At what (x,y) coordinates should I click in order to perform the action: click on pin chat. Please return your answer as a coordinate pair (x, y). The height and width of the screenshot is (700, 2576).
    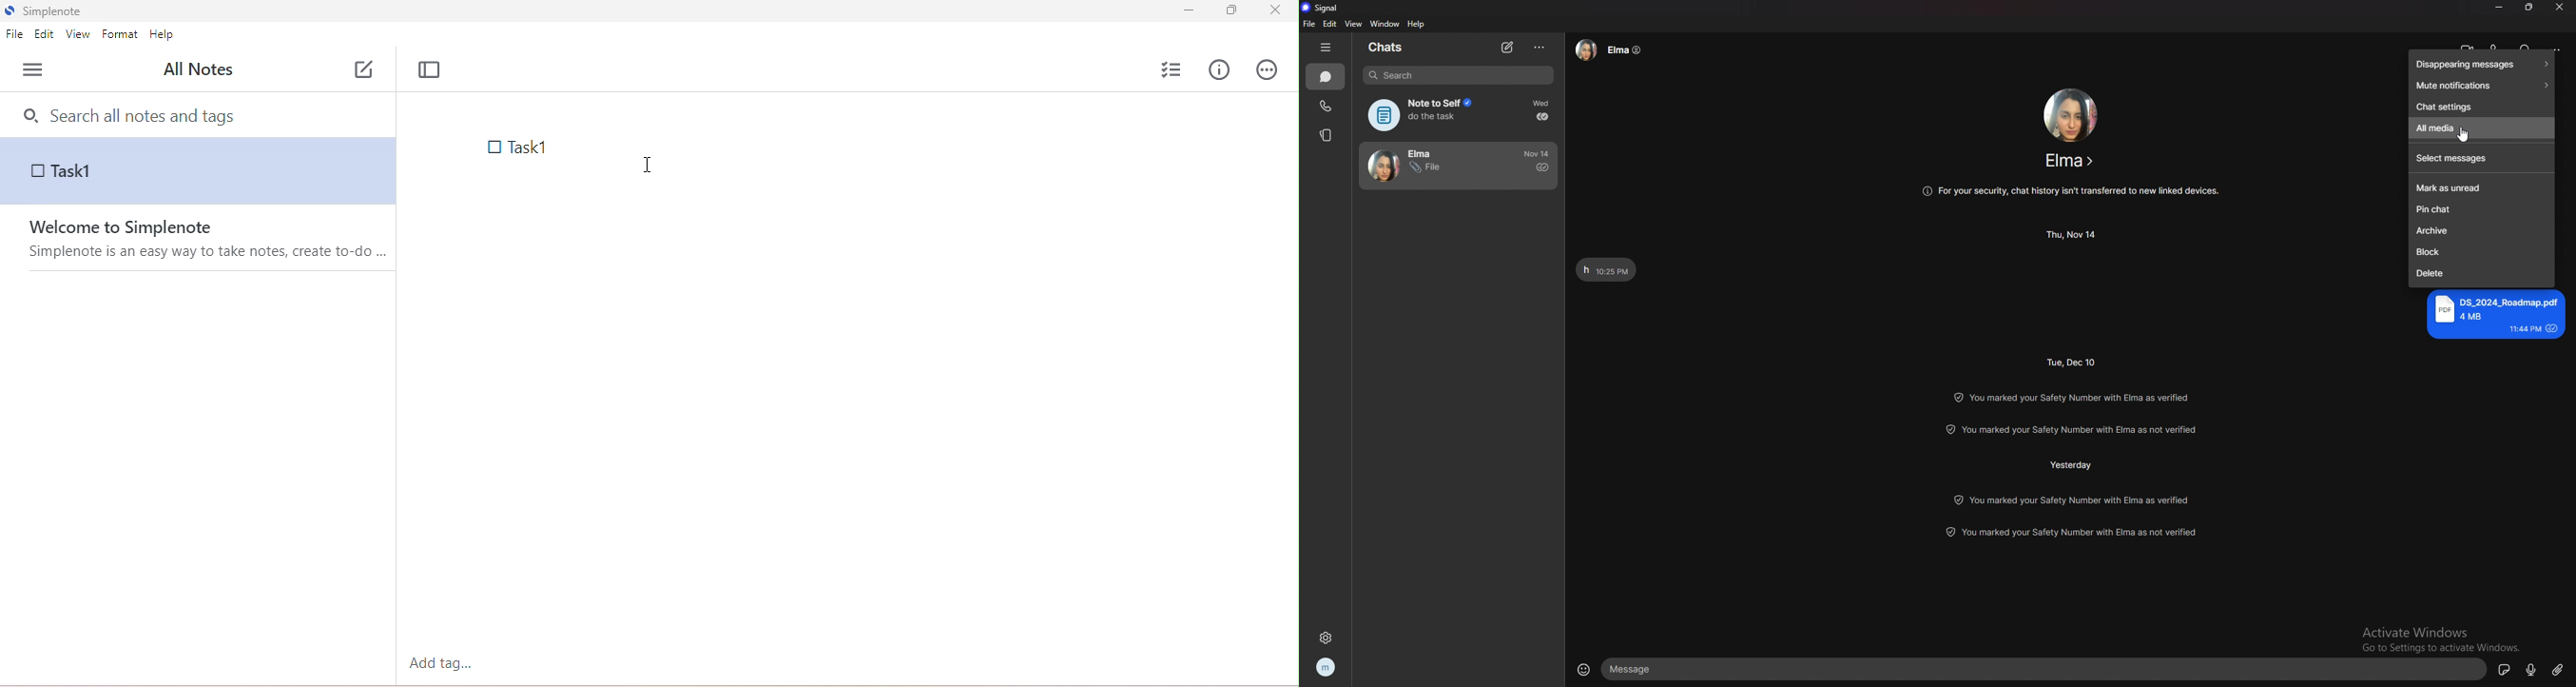
    Looking at the image, I should click on (2480, 210).